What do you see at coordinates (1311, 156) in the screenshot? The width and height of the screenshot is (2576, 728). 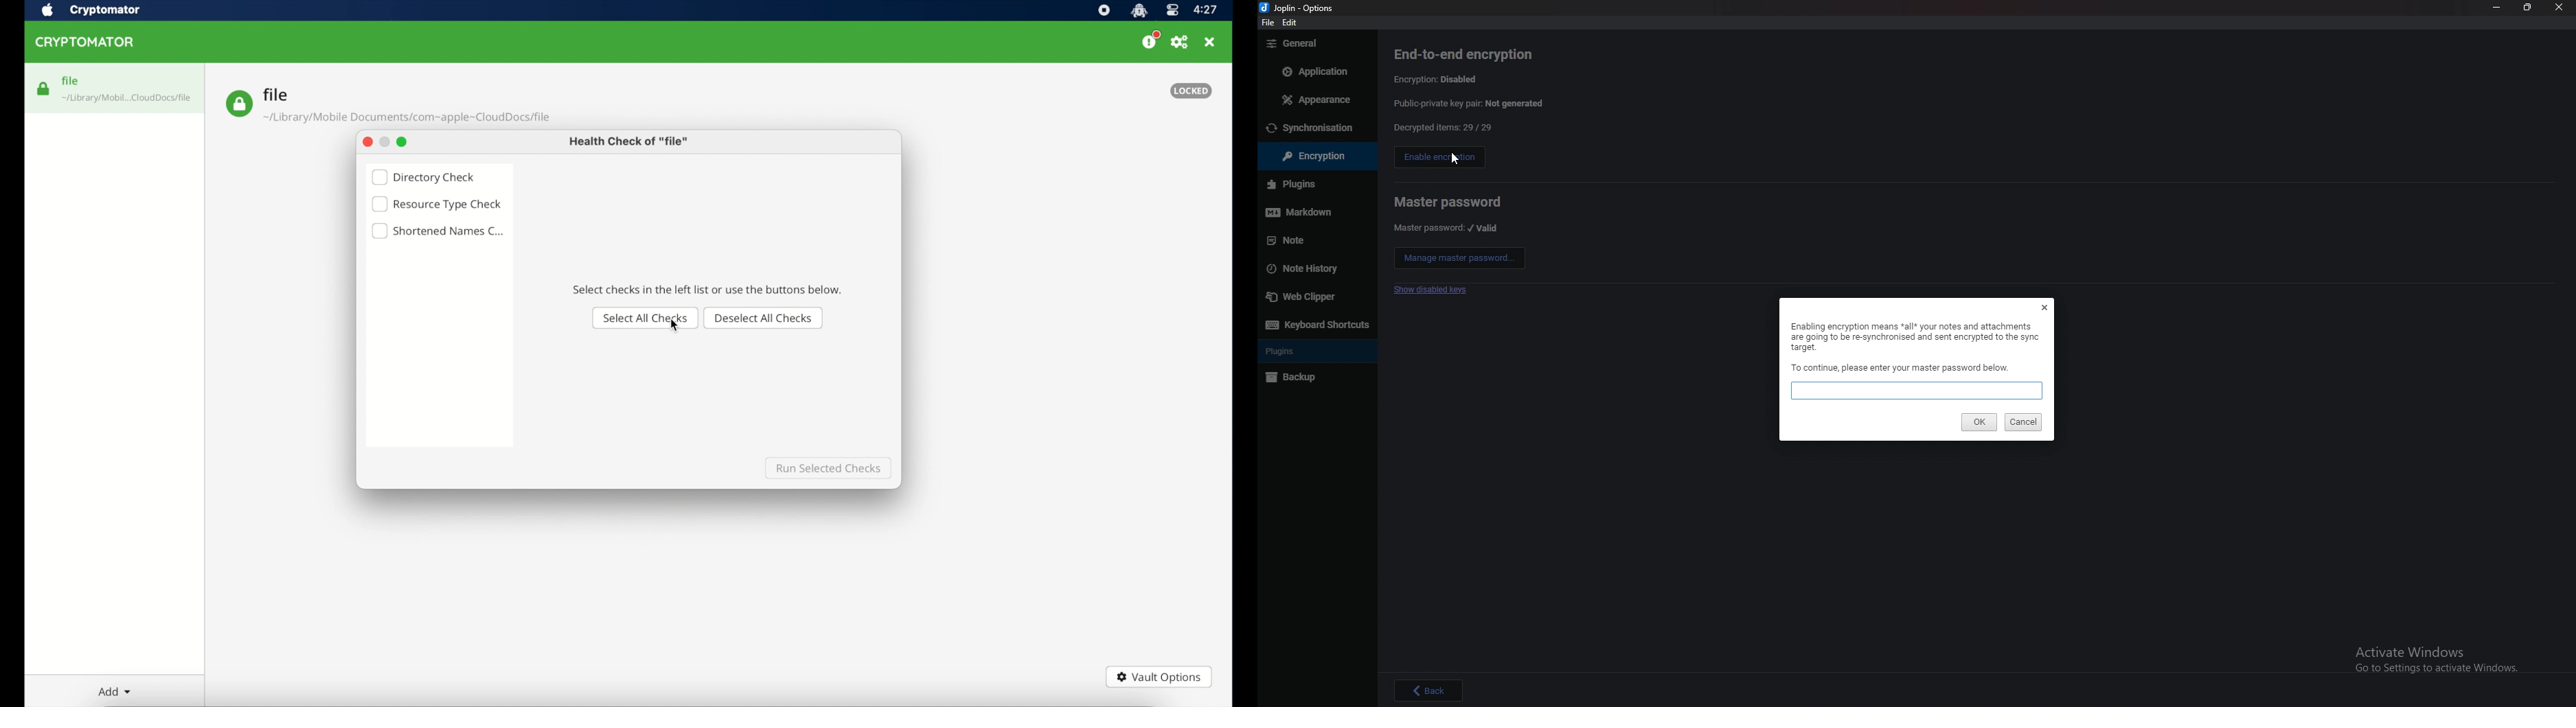 I see `` at bounding box center [1311, 156].